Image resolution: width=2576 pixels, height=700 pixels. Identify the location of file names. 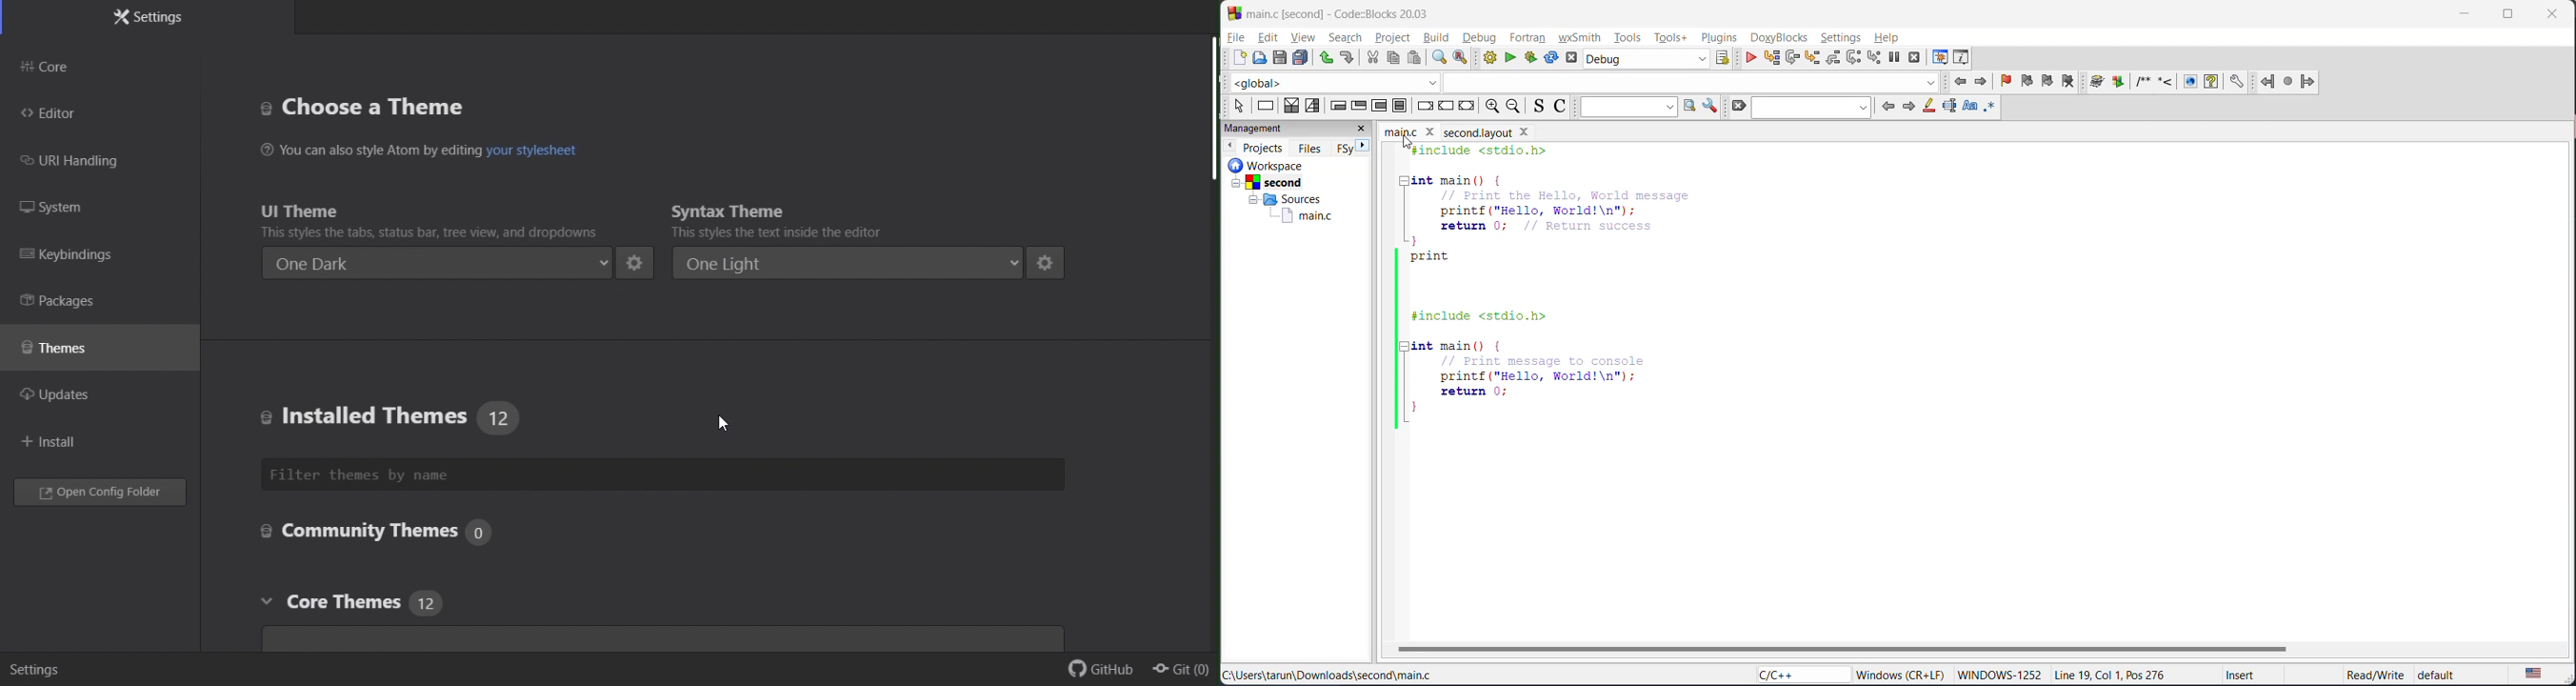
(1408, 132).